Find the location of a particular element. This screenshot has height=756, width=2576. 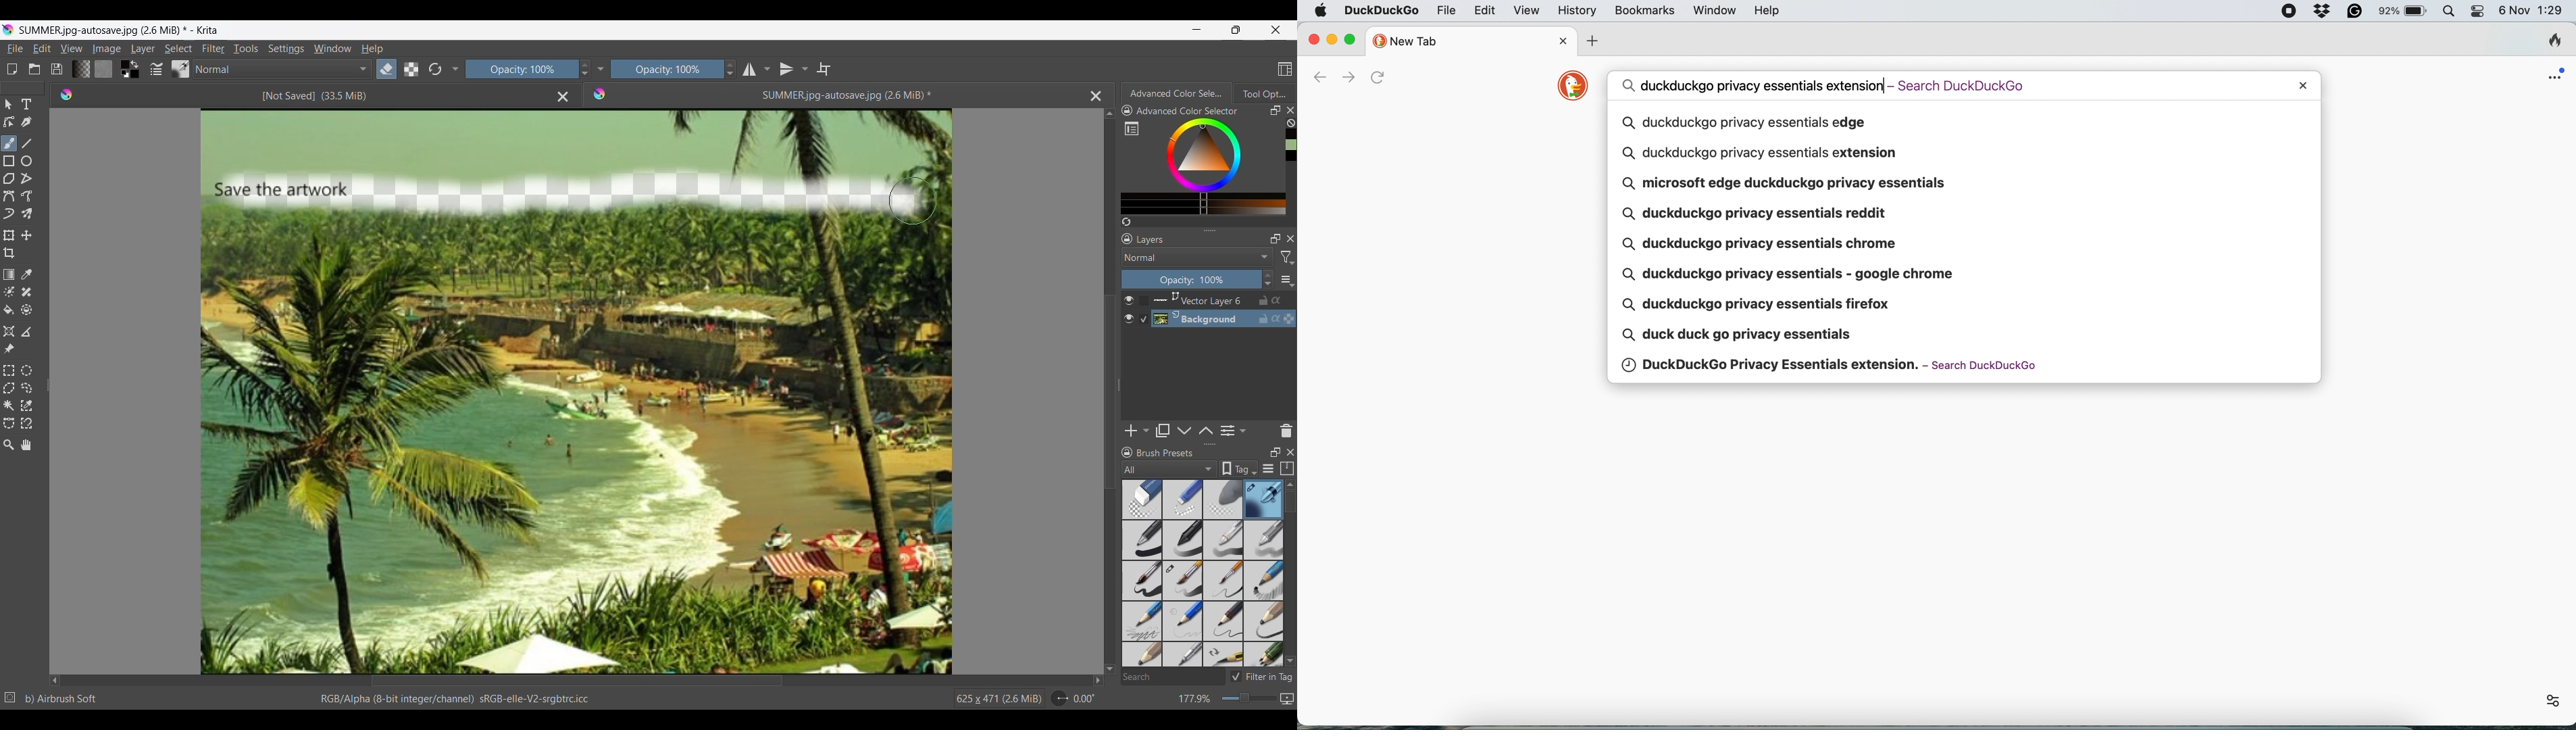

Image is located at coordinates (106, 49).